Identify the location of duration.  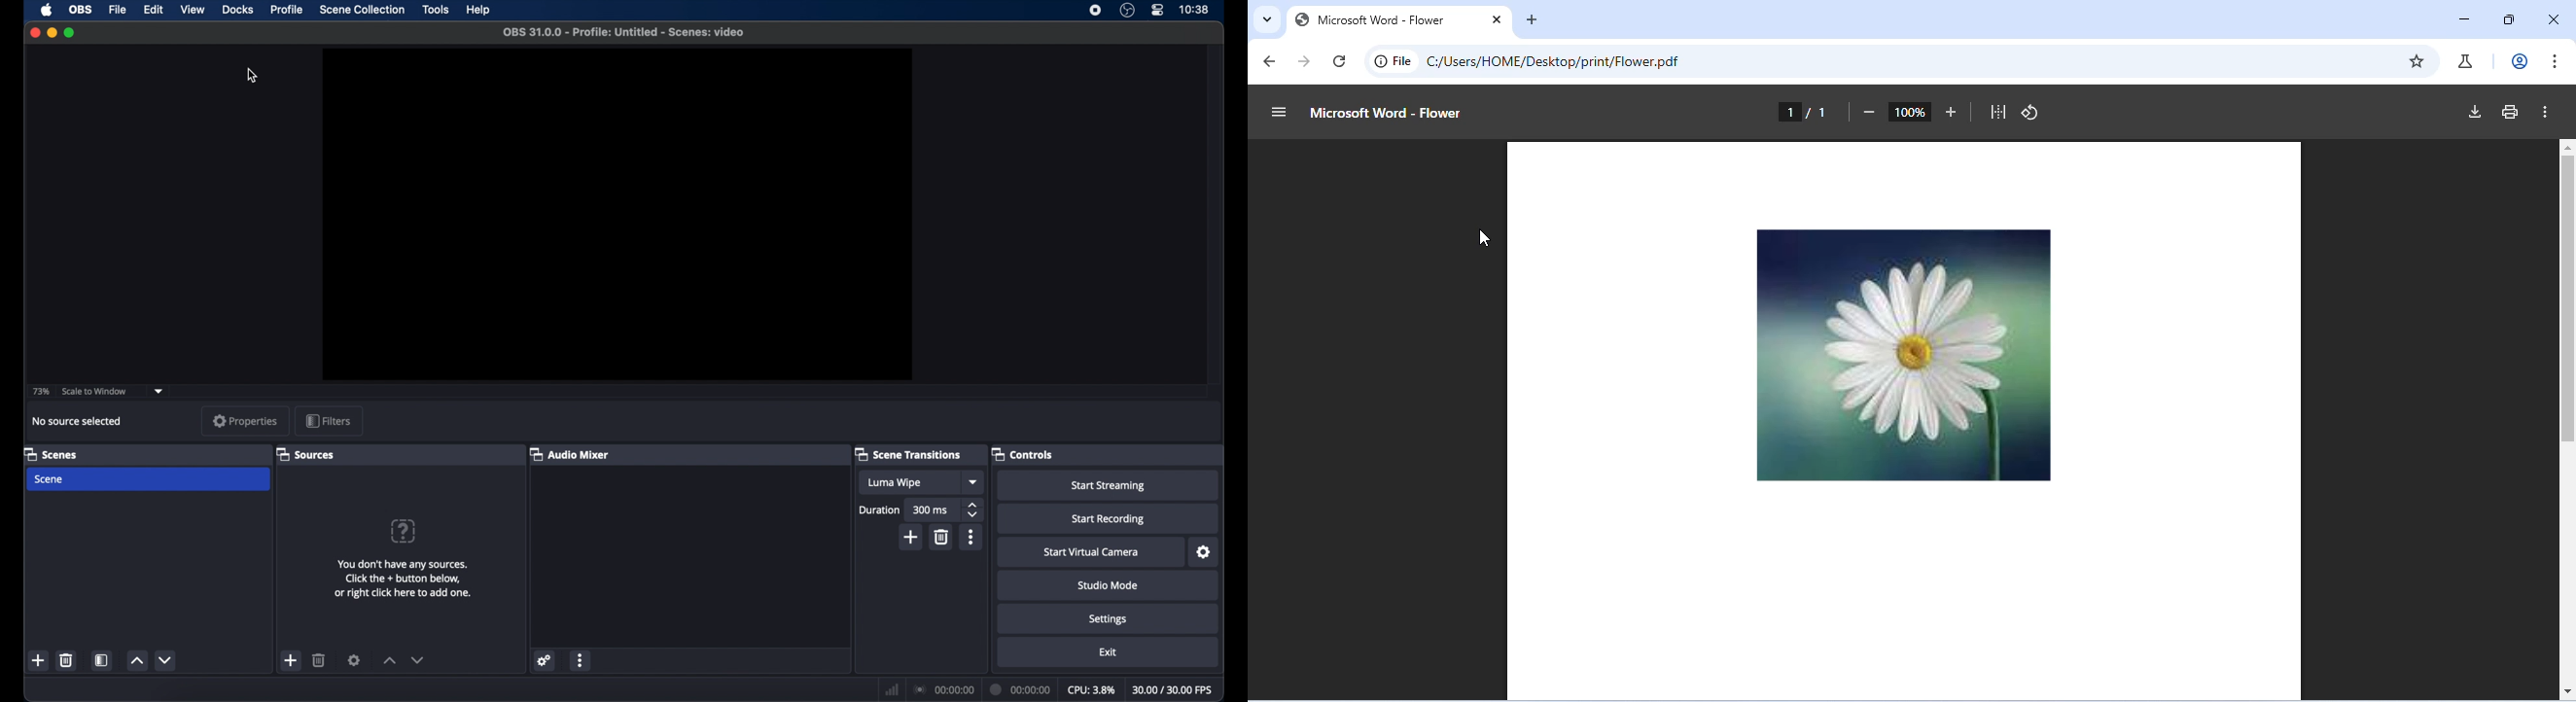
(878, 510).